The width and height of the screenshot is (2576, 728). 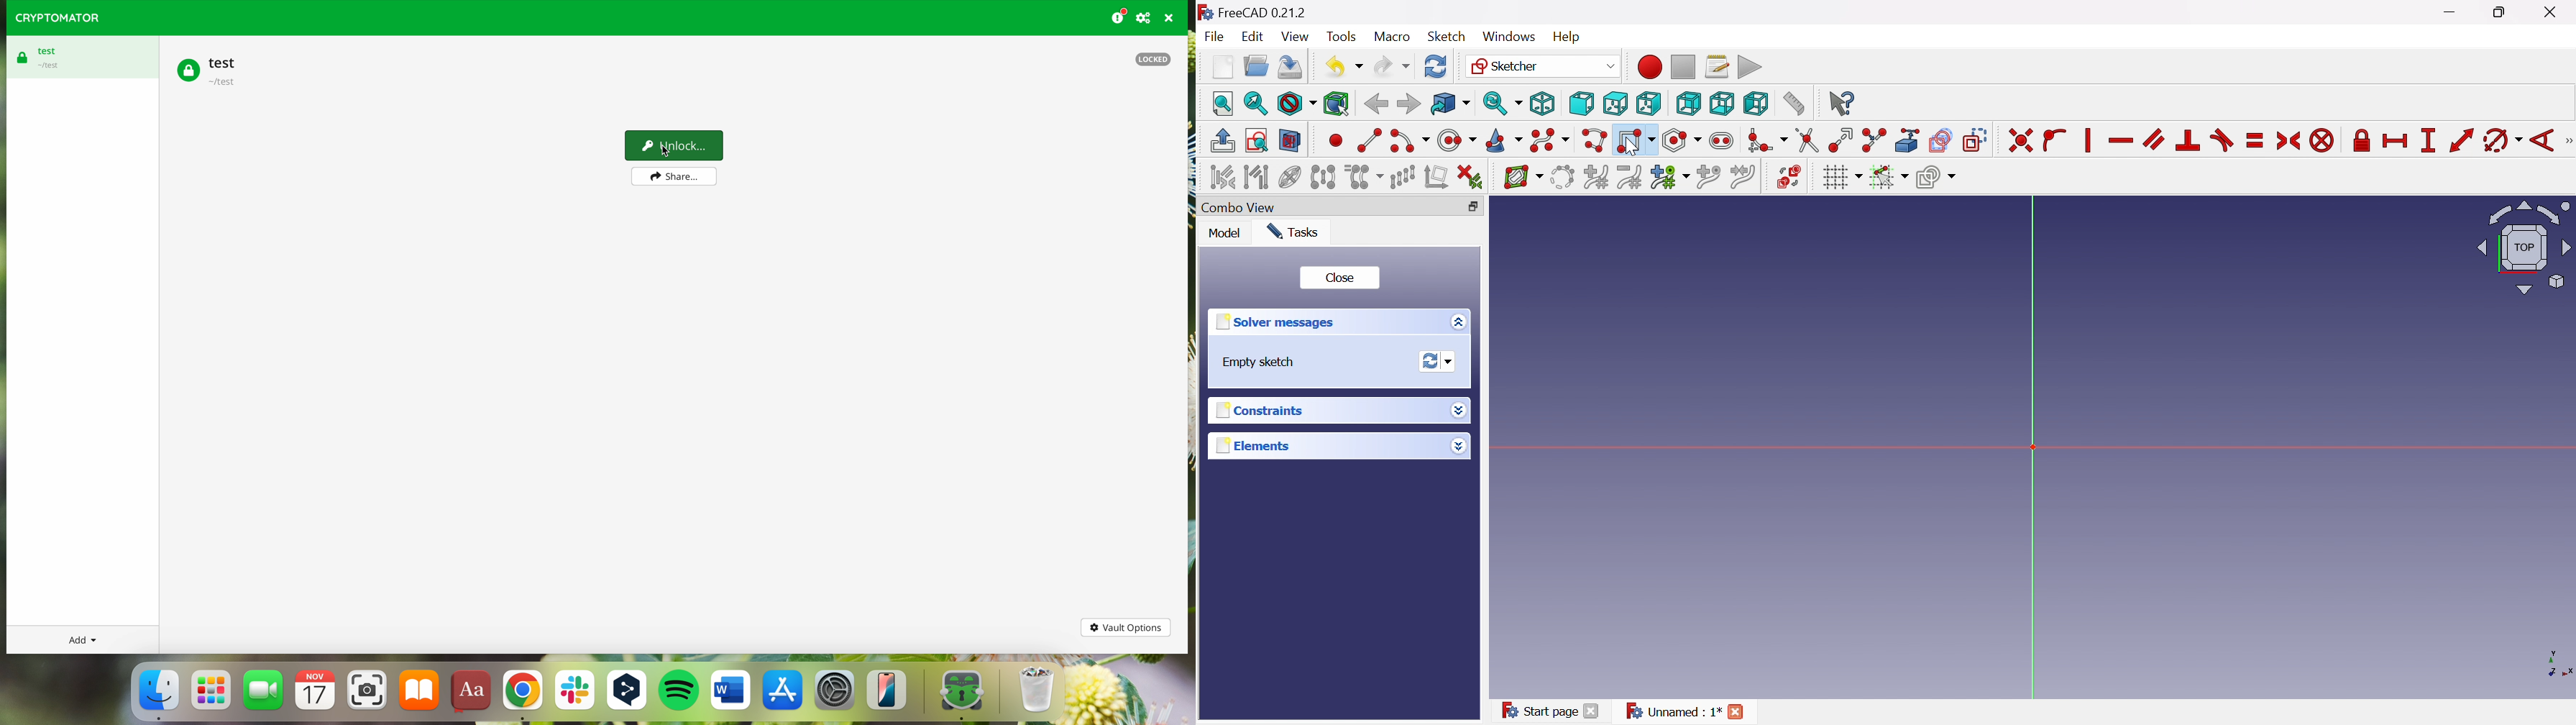 What do you see at coordinates (1685, 66) in the screenshot?
I see `Stop macro recording...` at bounding box center [1685, 66].